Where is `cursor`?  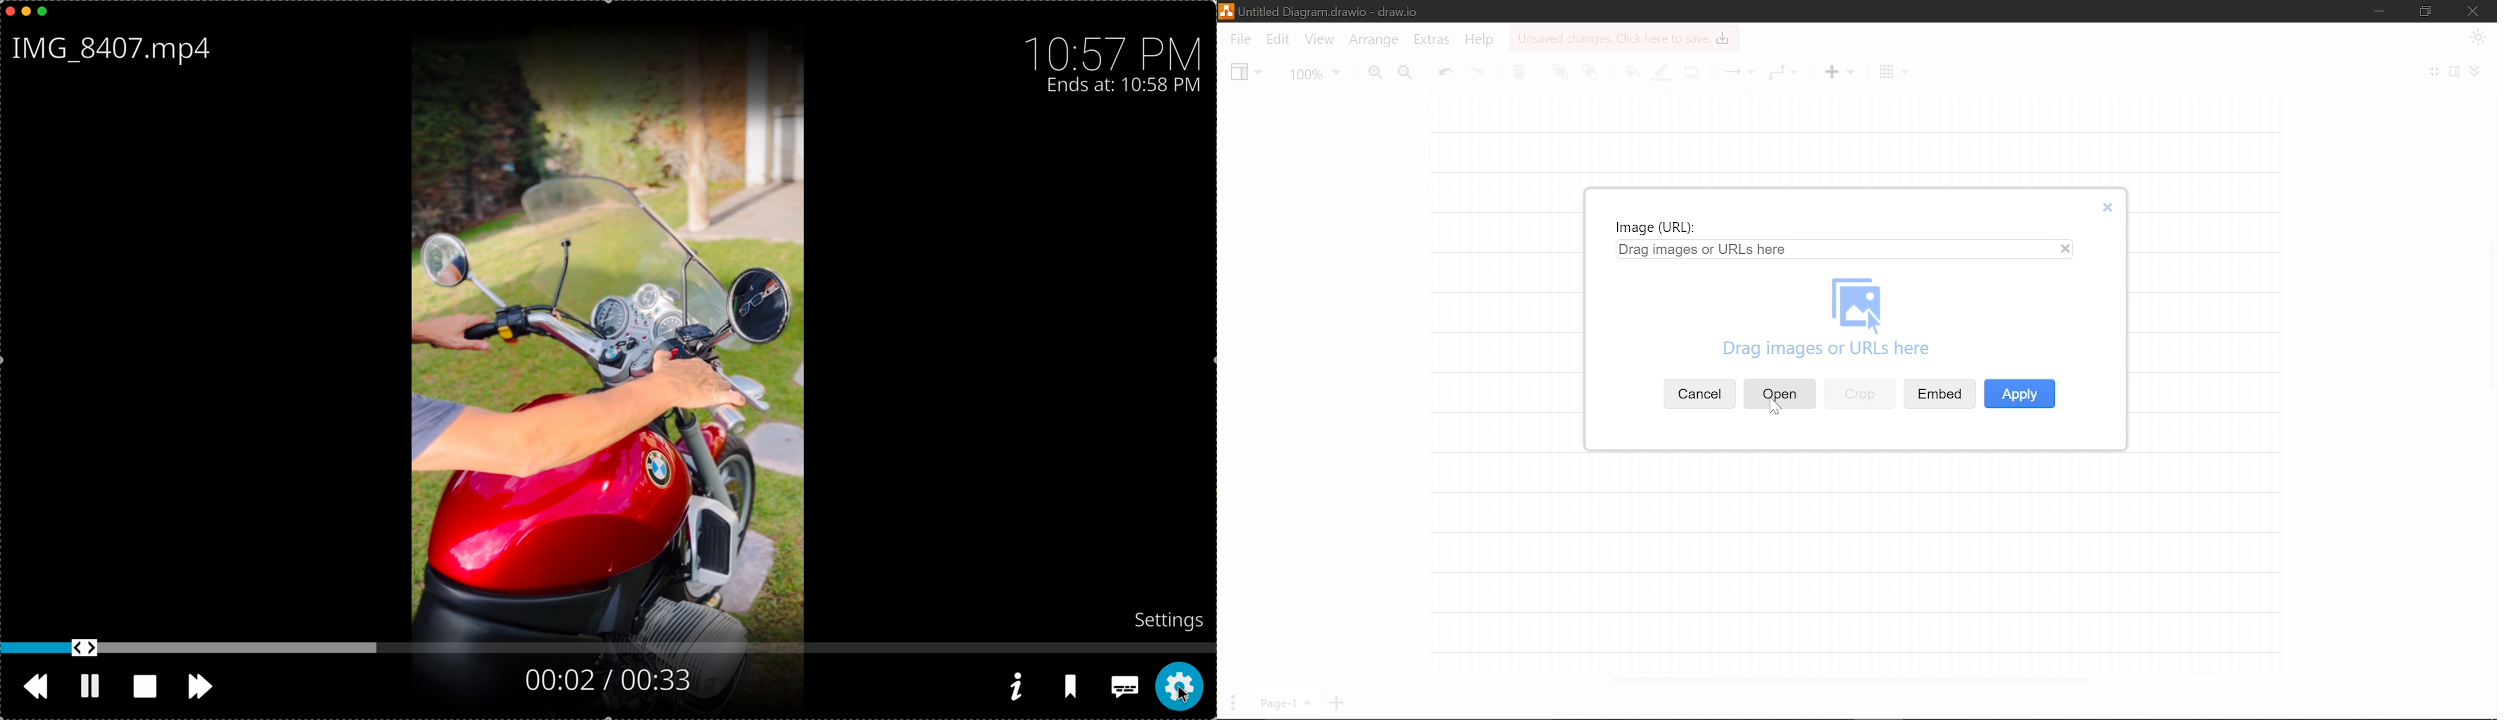
cursor is located at coordinates (1776, 411).